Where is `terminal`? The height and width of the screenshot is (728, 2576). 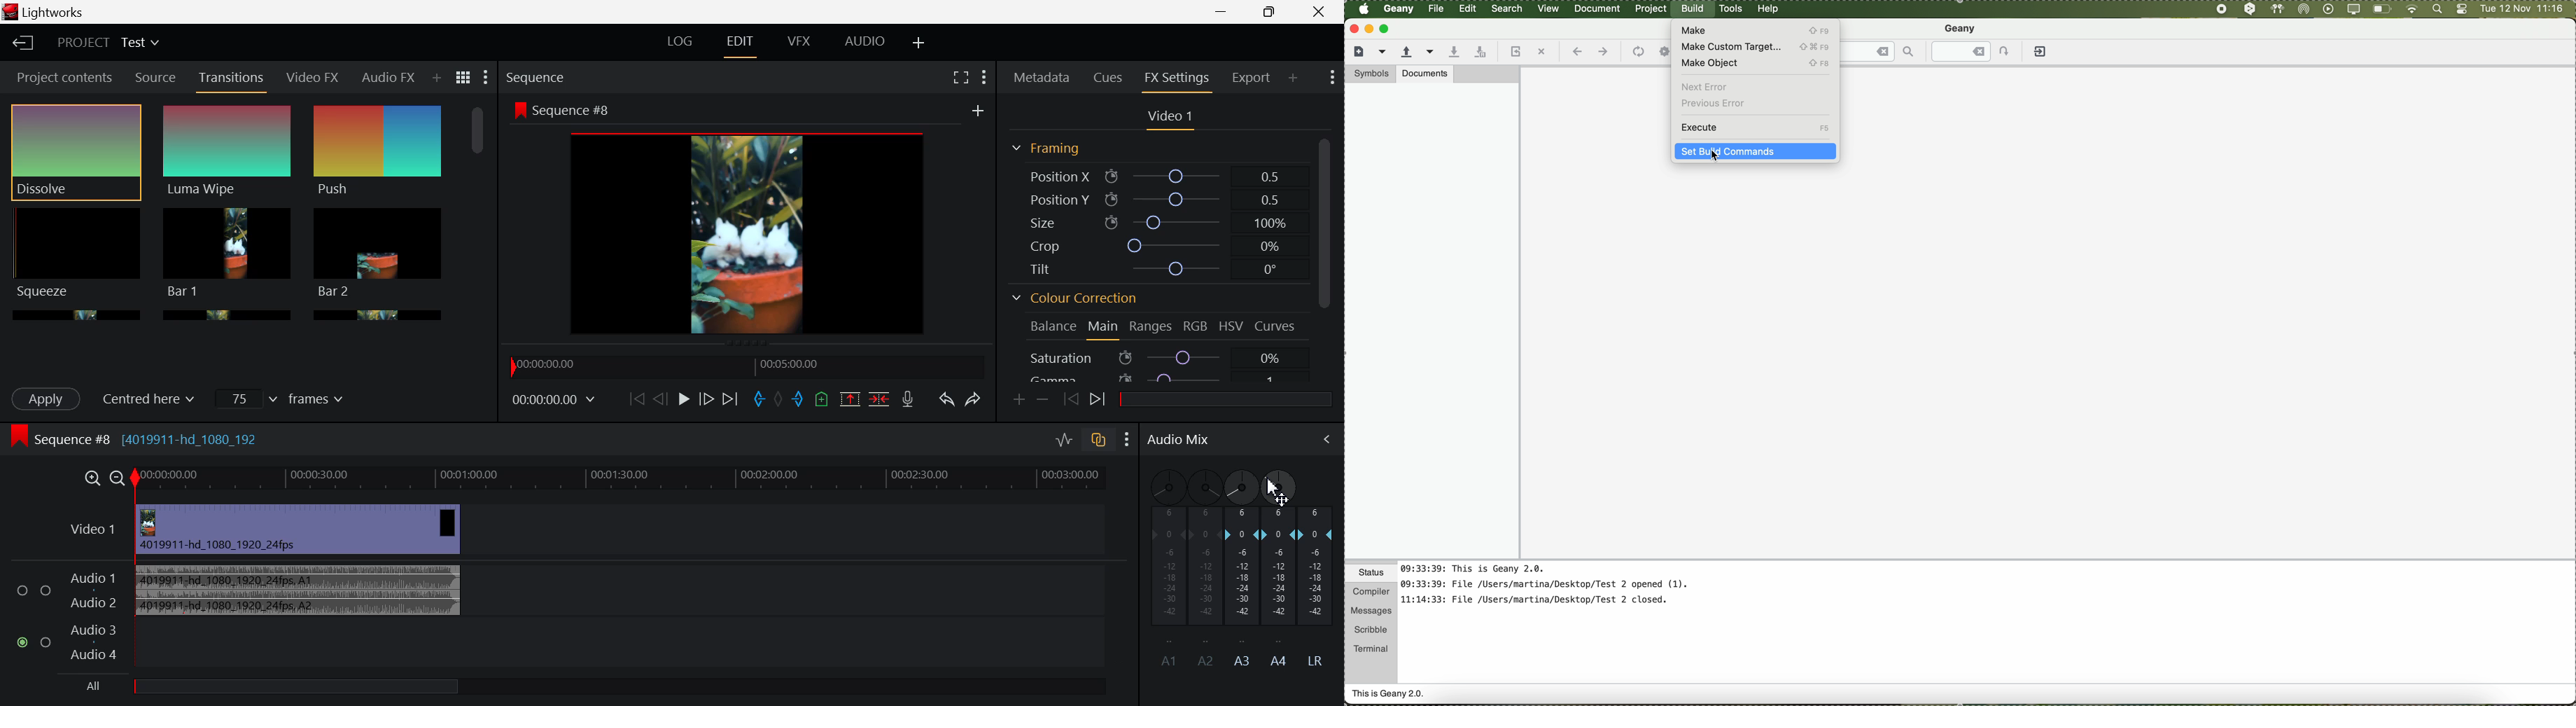
terminal is located at coordinates (1371, 647).